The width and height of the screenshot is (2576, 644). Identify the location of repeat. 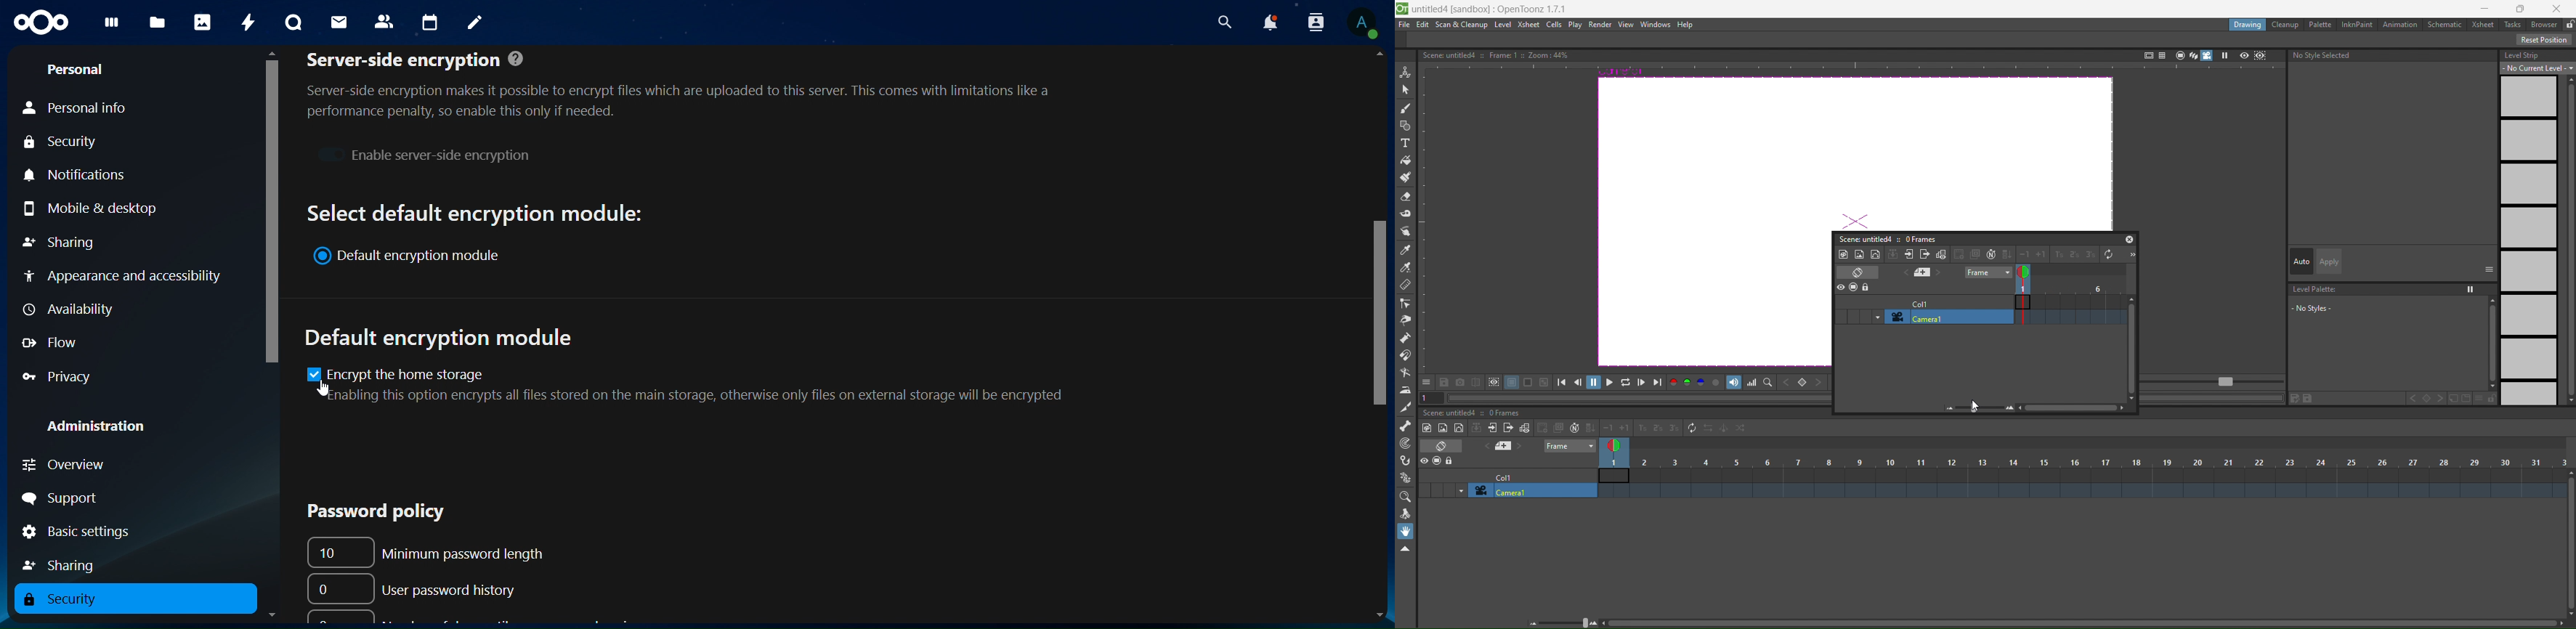
(1689, 427).